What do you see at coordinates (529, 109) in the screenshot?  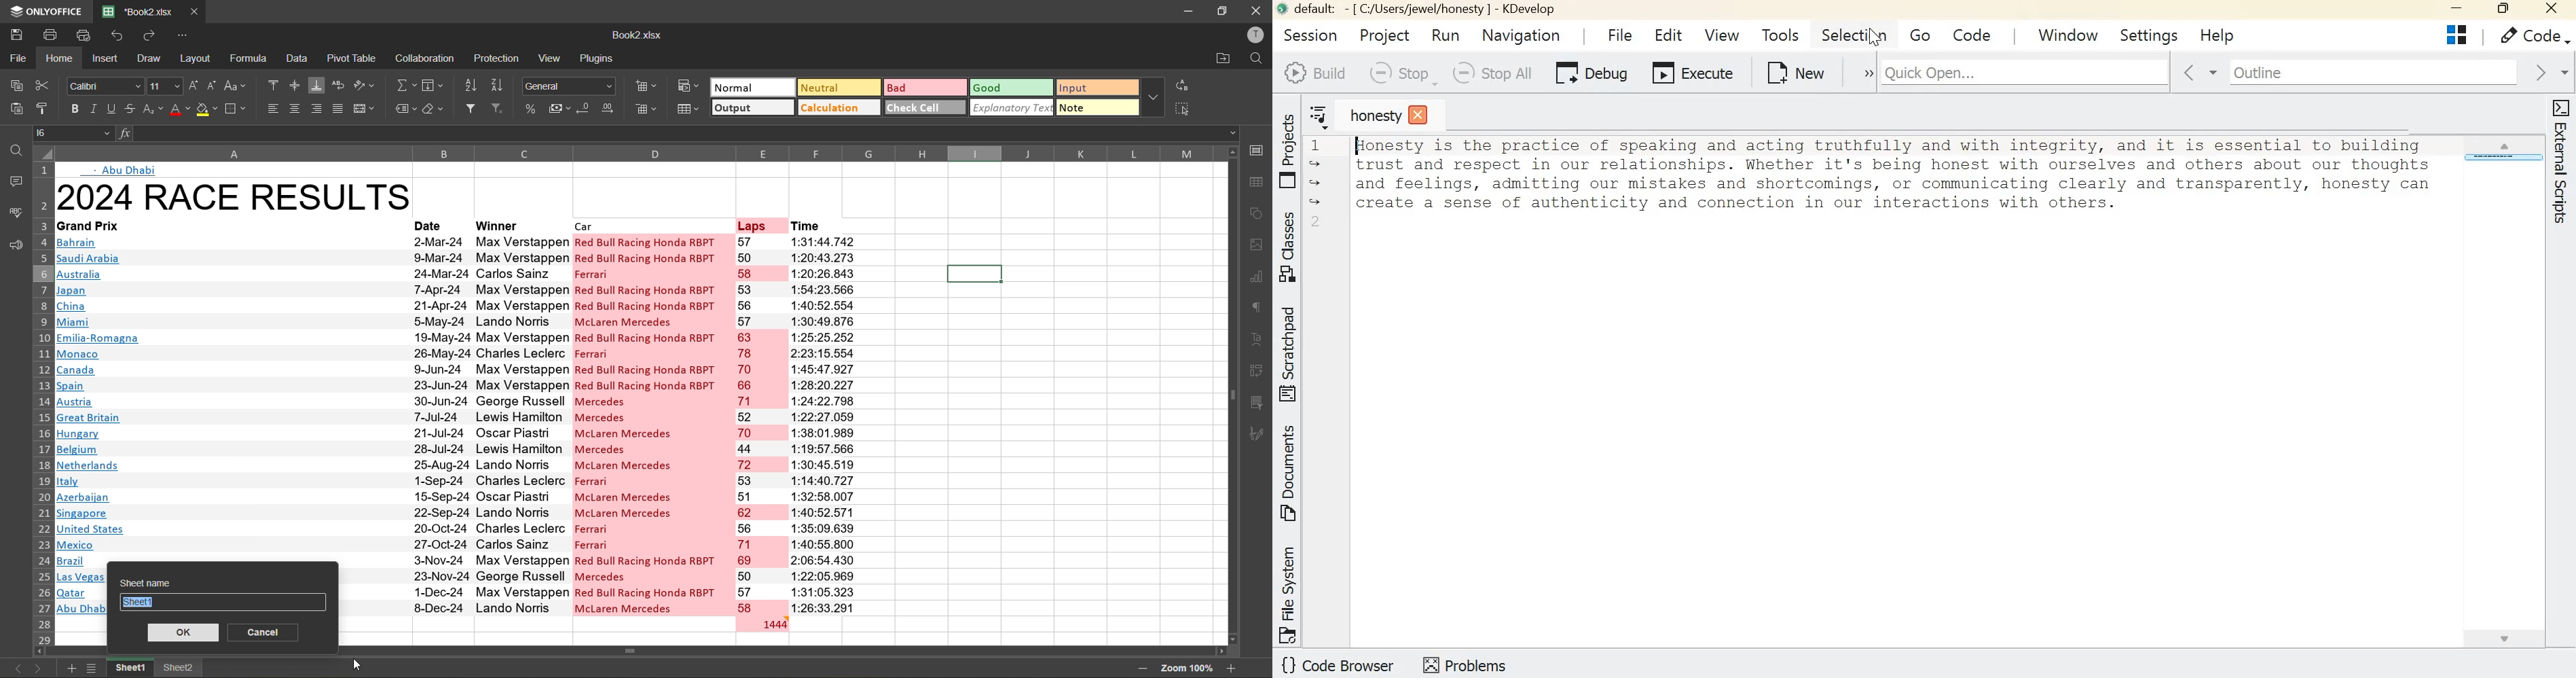 I see `percent` at bounding box center [529, 109].